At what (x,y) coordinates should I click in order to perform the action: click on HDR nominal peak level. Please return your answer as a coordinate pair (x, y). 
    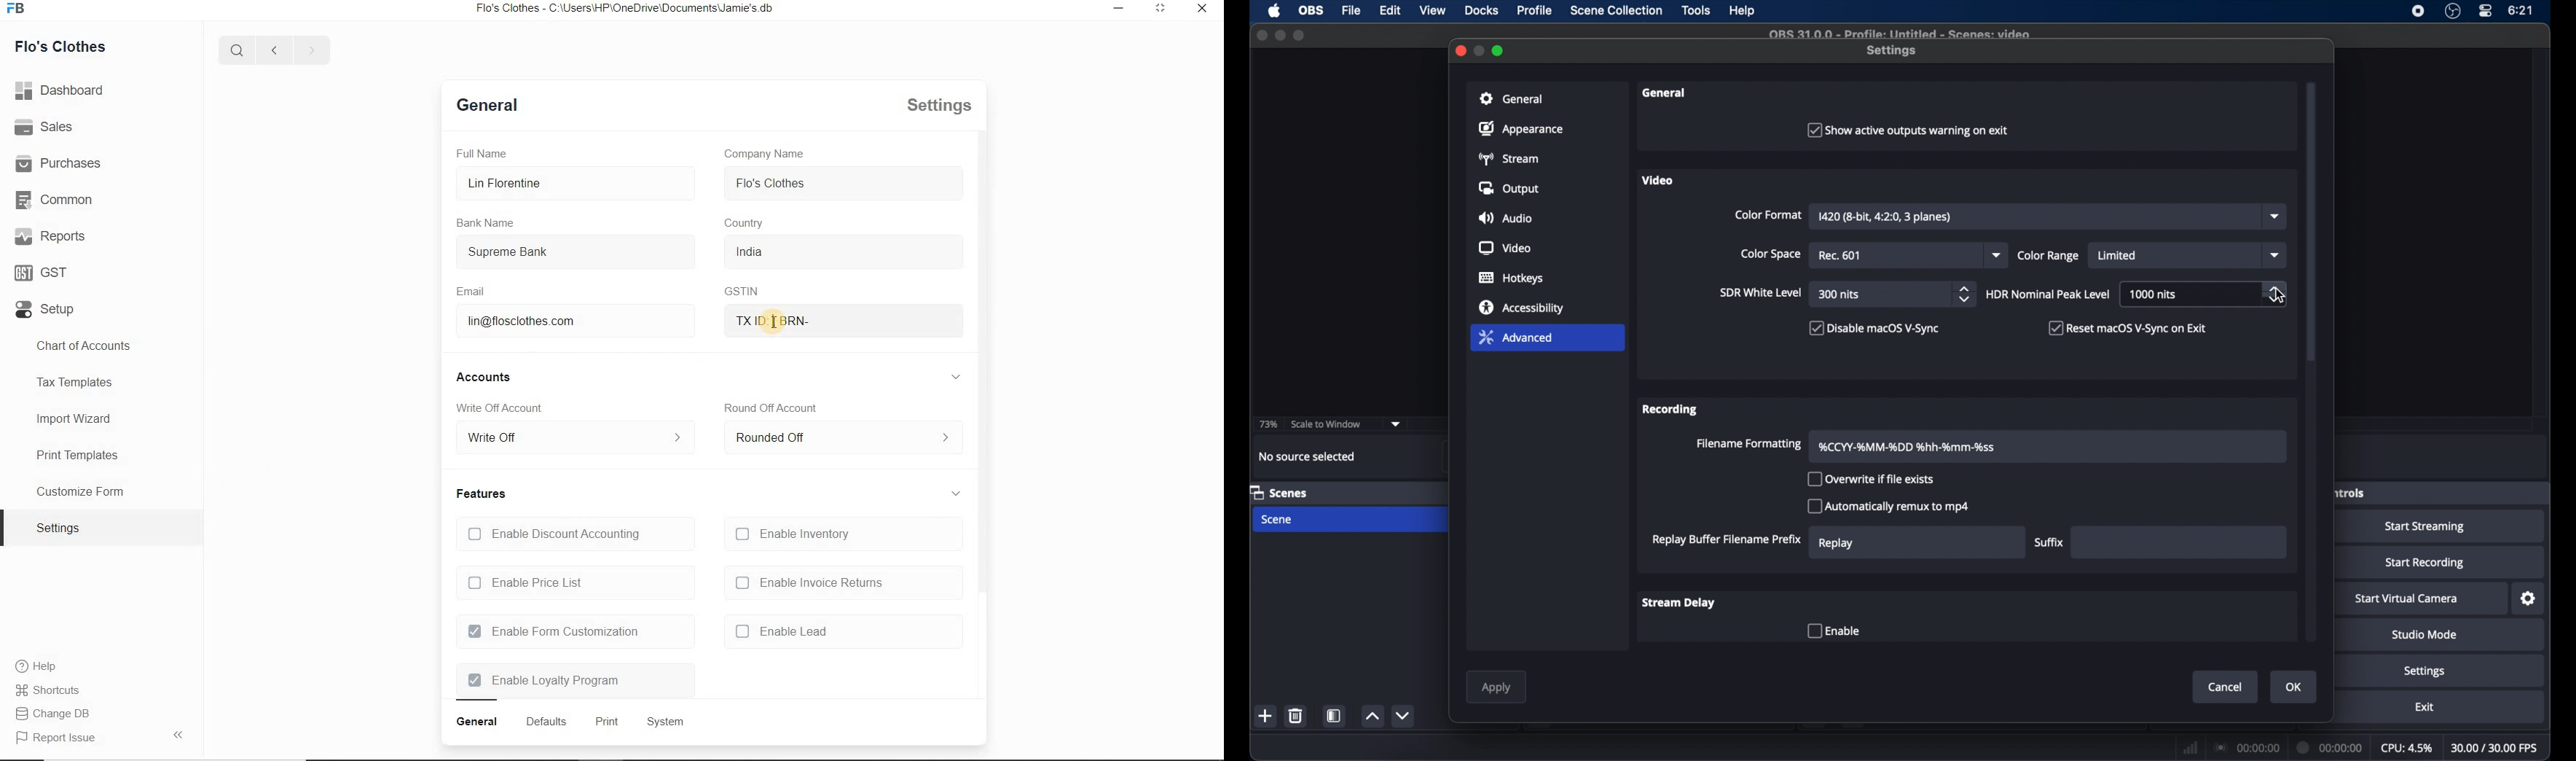
    Looking at the image, I should click on (2048, 295).